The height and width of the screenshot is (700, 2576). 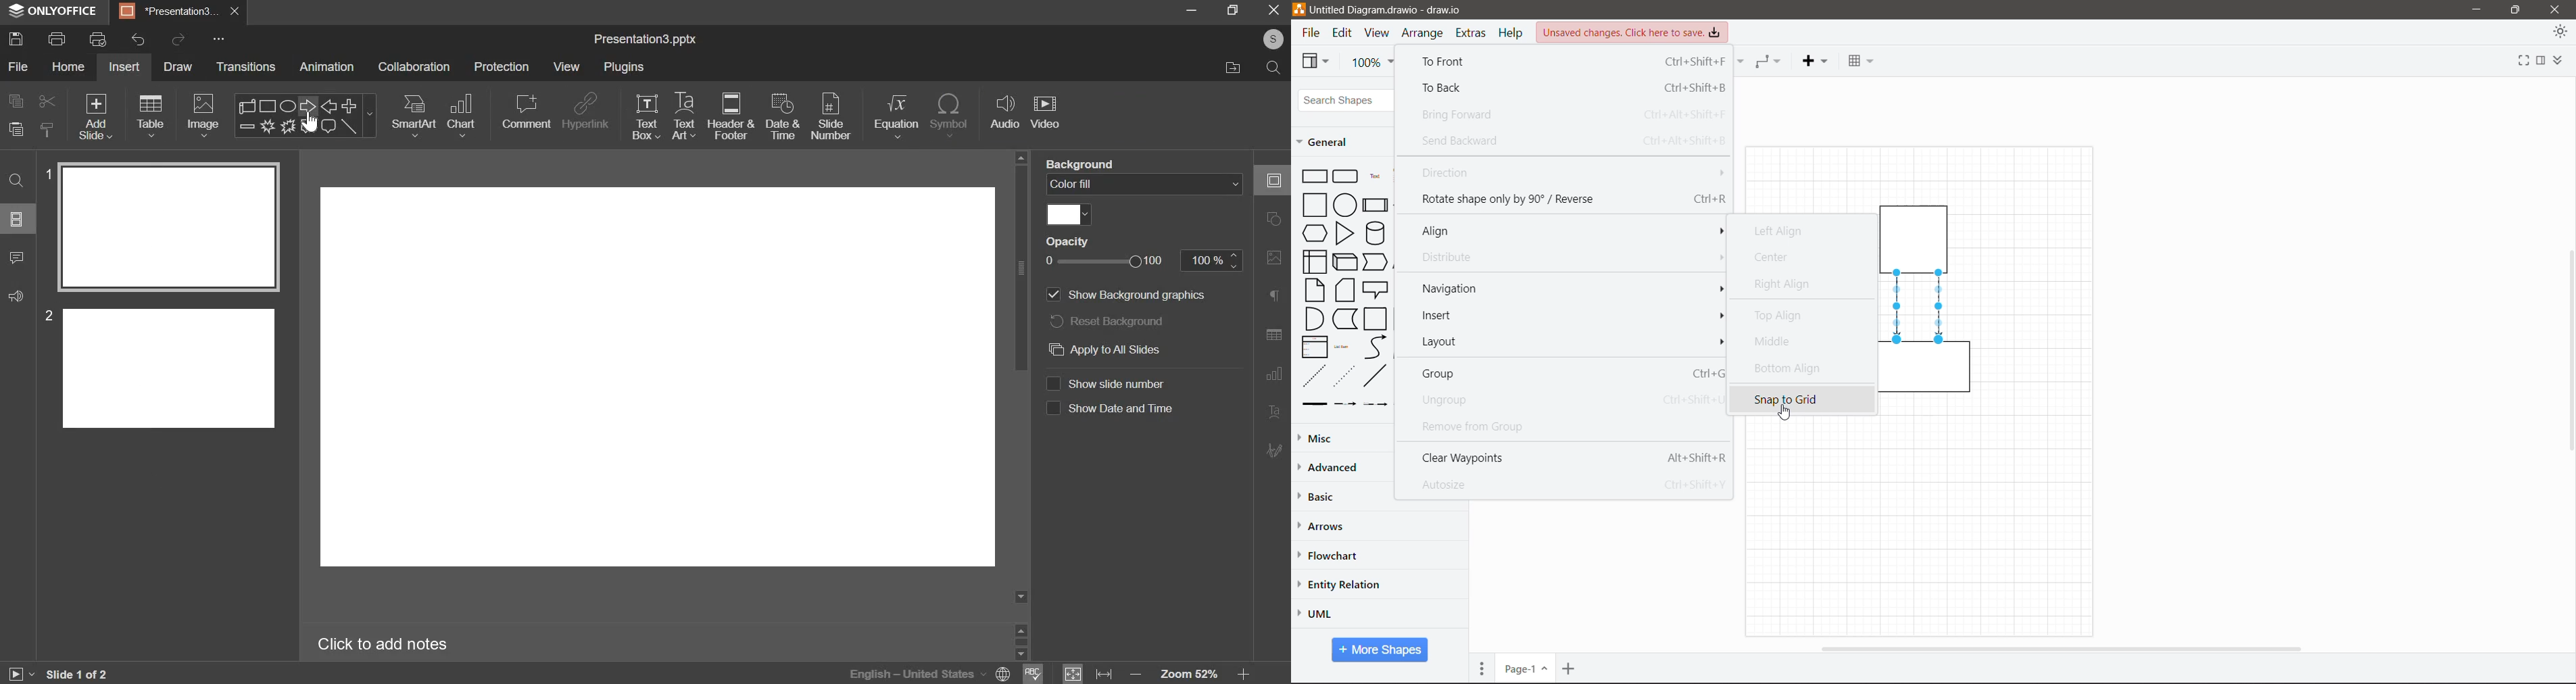 I want to click on Hexagon, so click(x=1314, y=232).